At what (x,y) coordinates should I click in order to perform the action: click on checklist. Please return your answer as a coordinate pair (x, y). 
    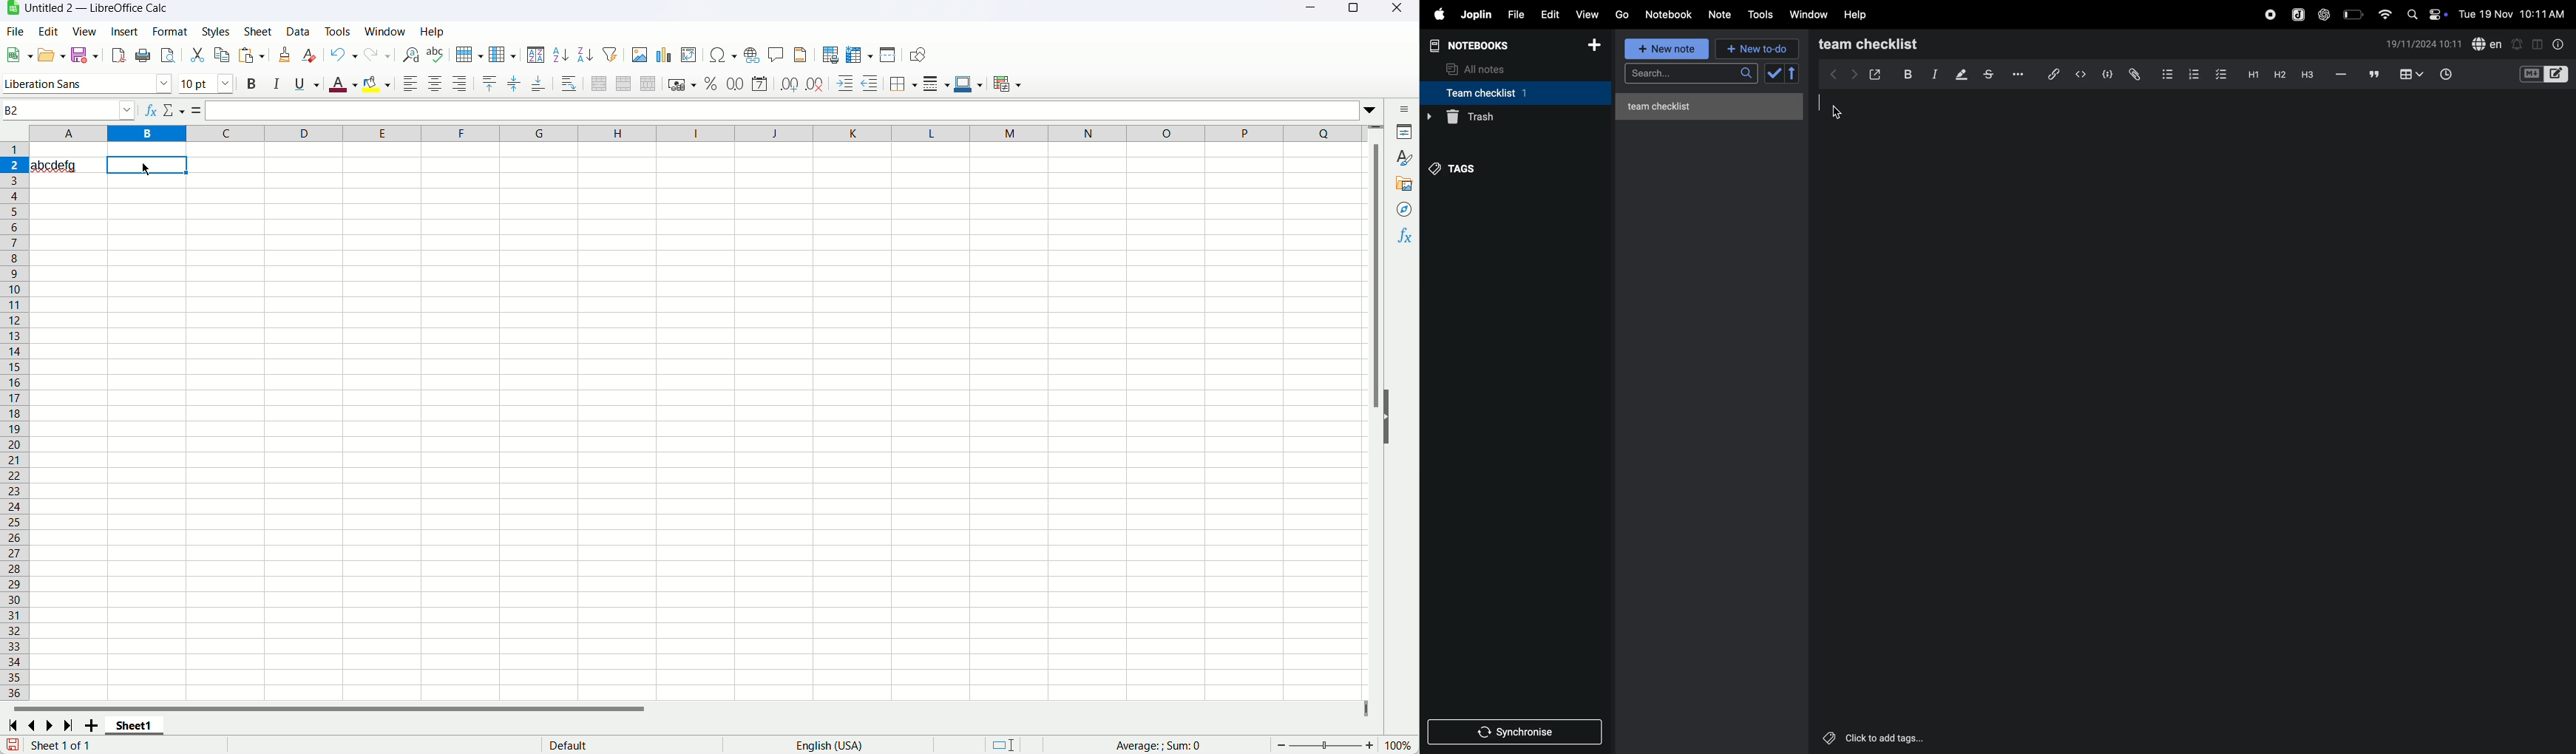
    Looking at the image, I should click on (2222, 75).